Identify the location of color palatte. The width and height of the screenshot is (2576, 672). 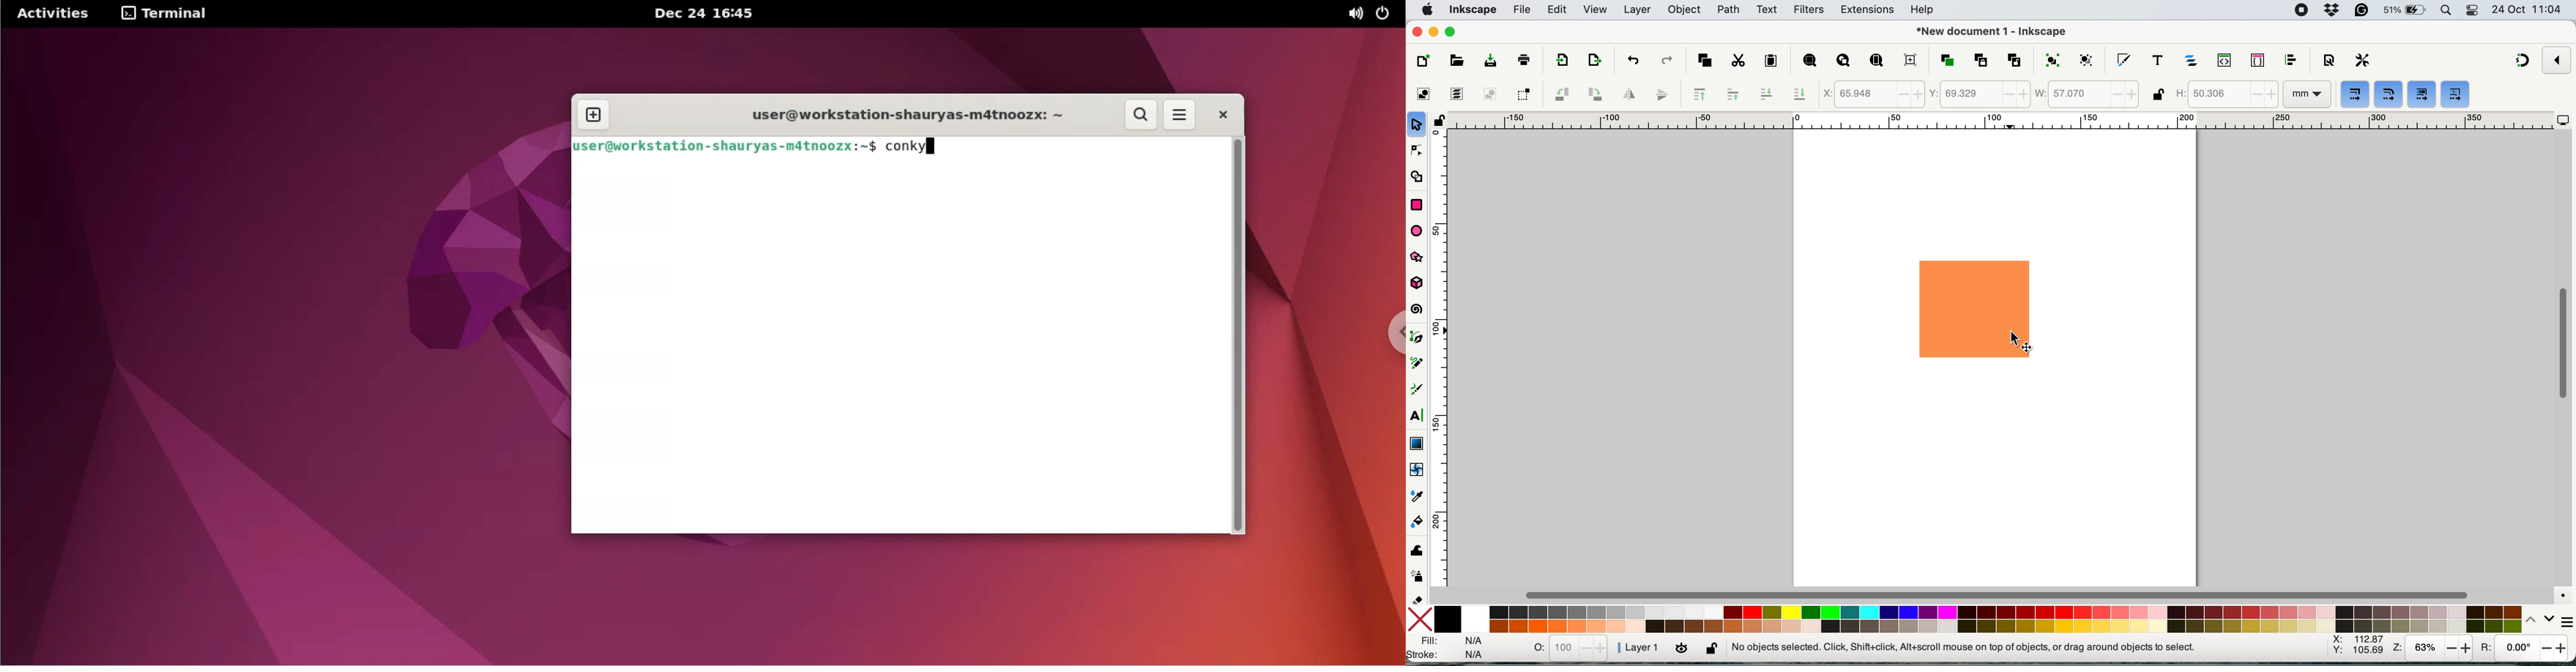
(1979, 618).